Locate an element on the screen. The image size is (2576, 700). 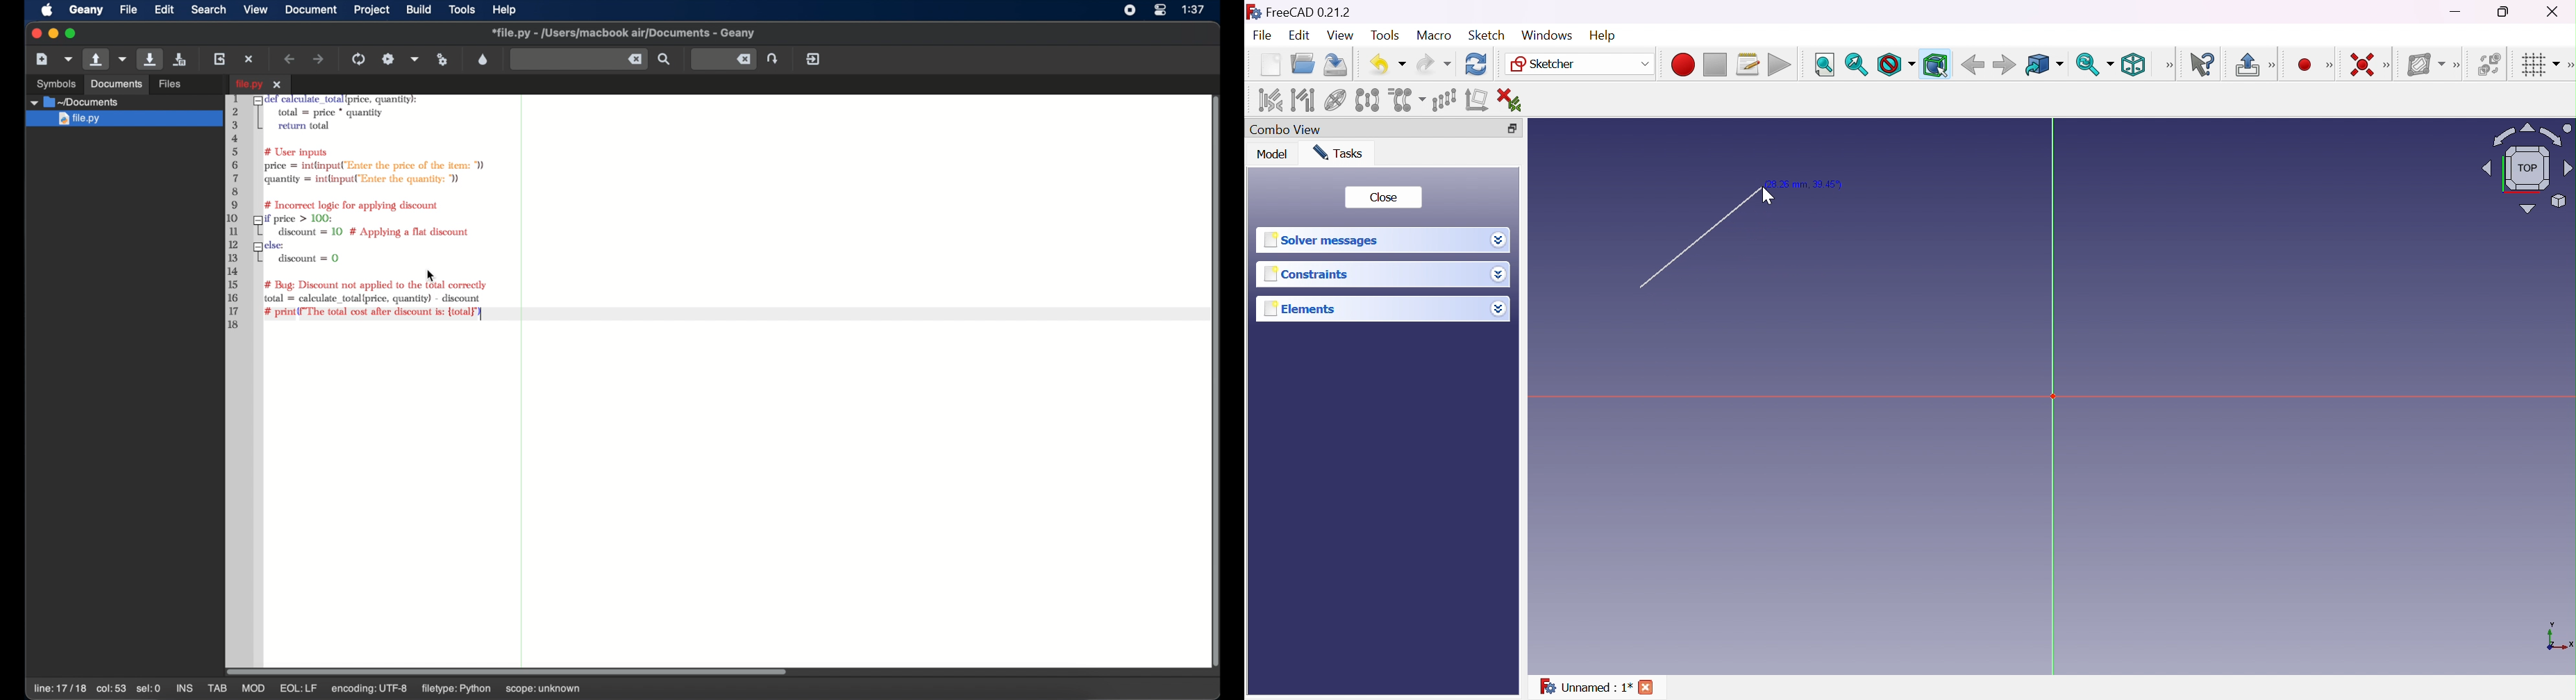
View is located at coordinates (1340, 35).